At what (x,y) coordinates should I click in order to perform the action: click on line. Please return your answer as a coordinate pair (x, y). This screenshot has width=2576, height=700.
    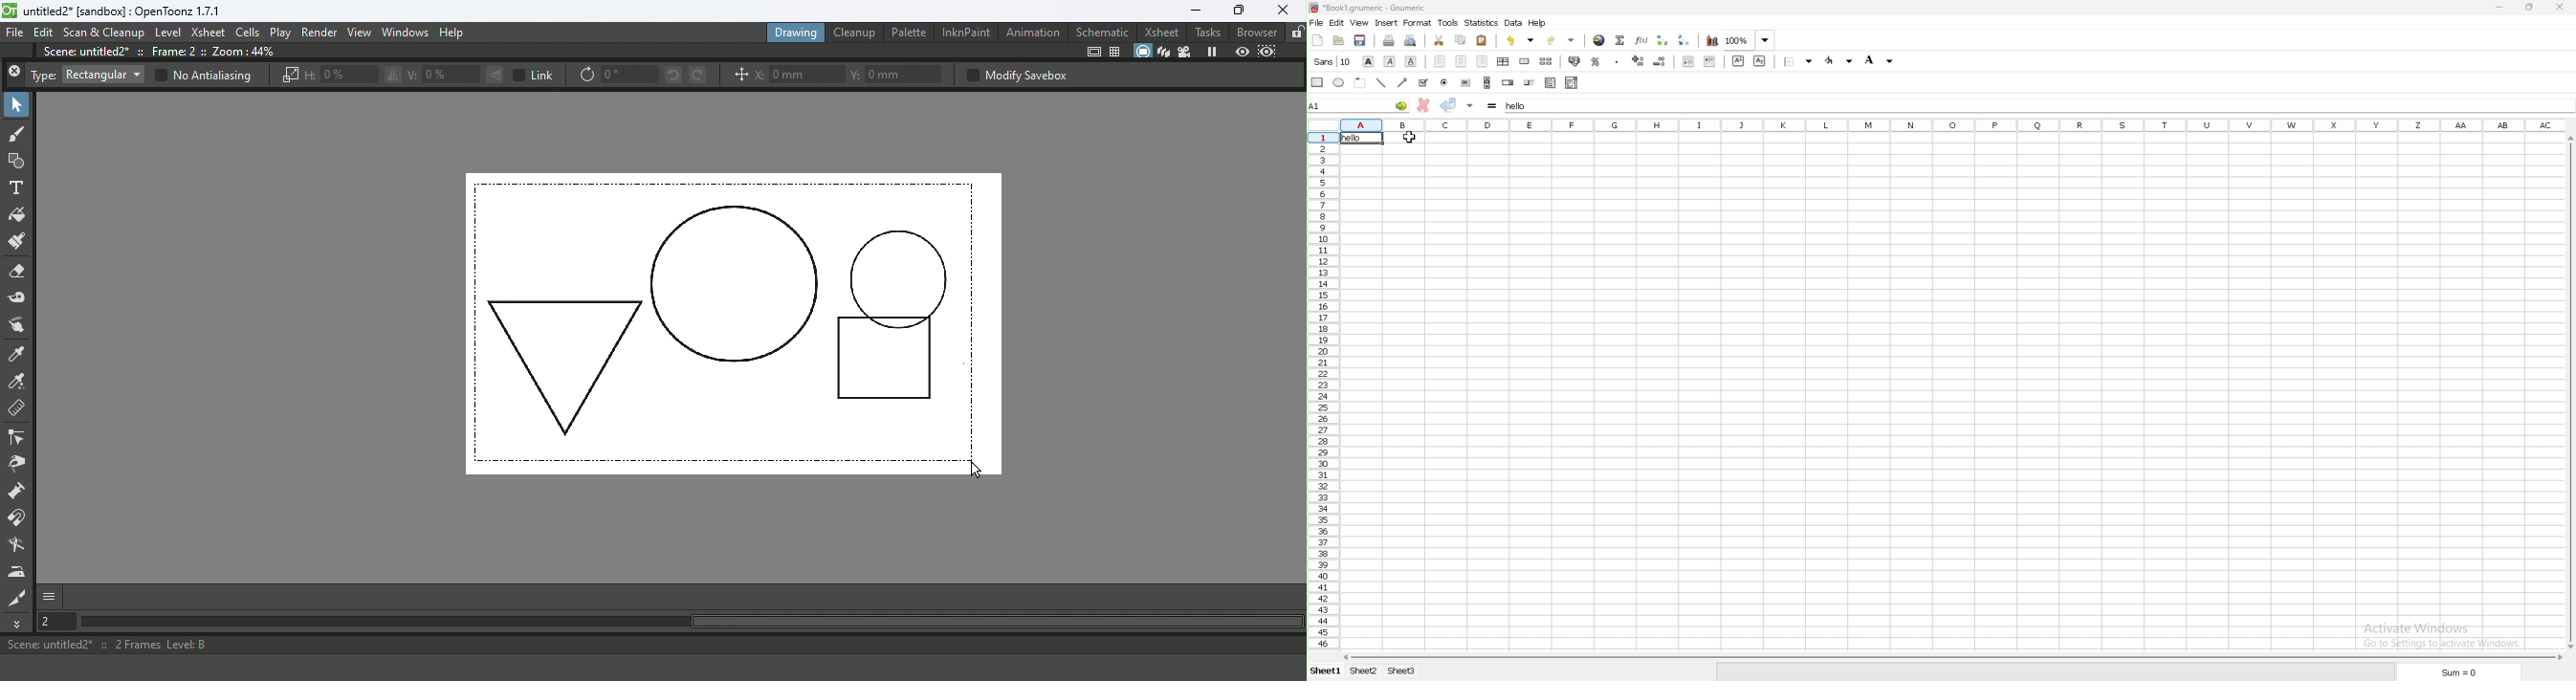
    Looking at the image, I should click on (1381, 83).